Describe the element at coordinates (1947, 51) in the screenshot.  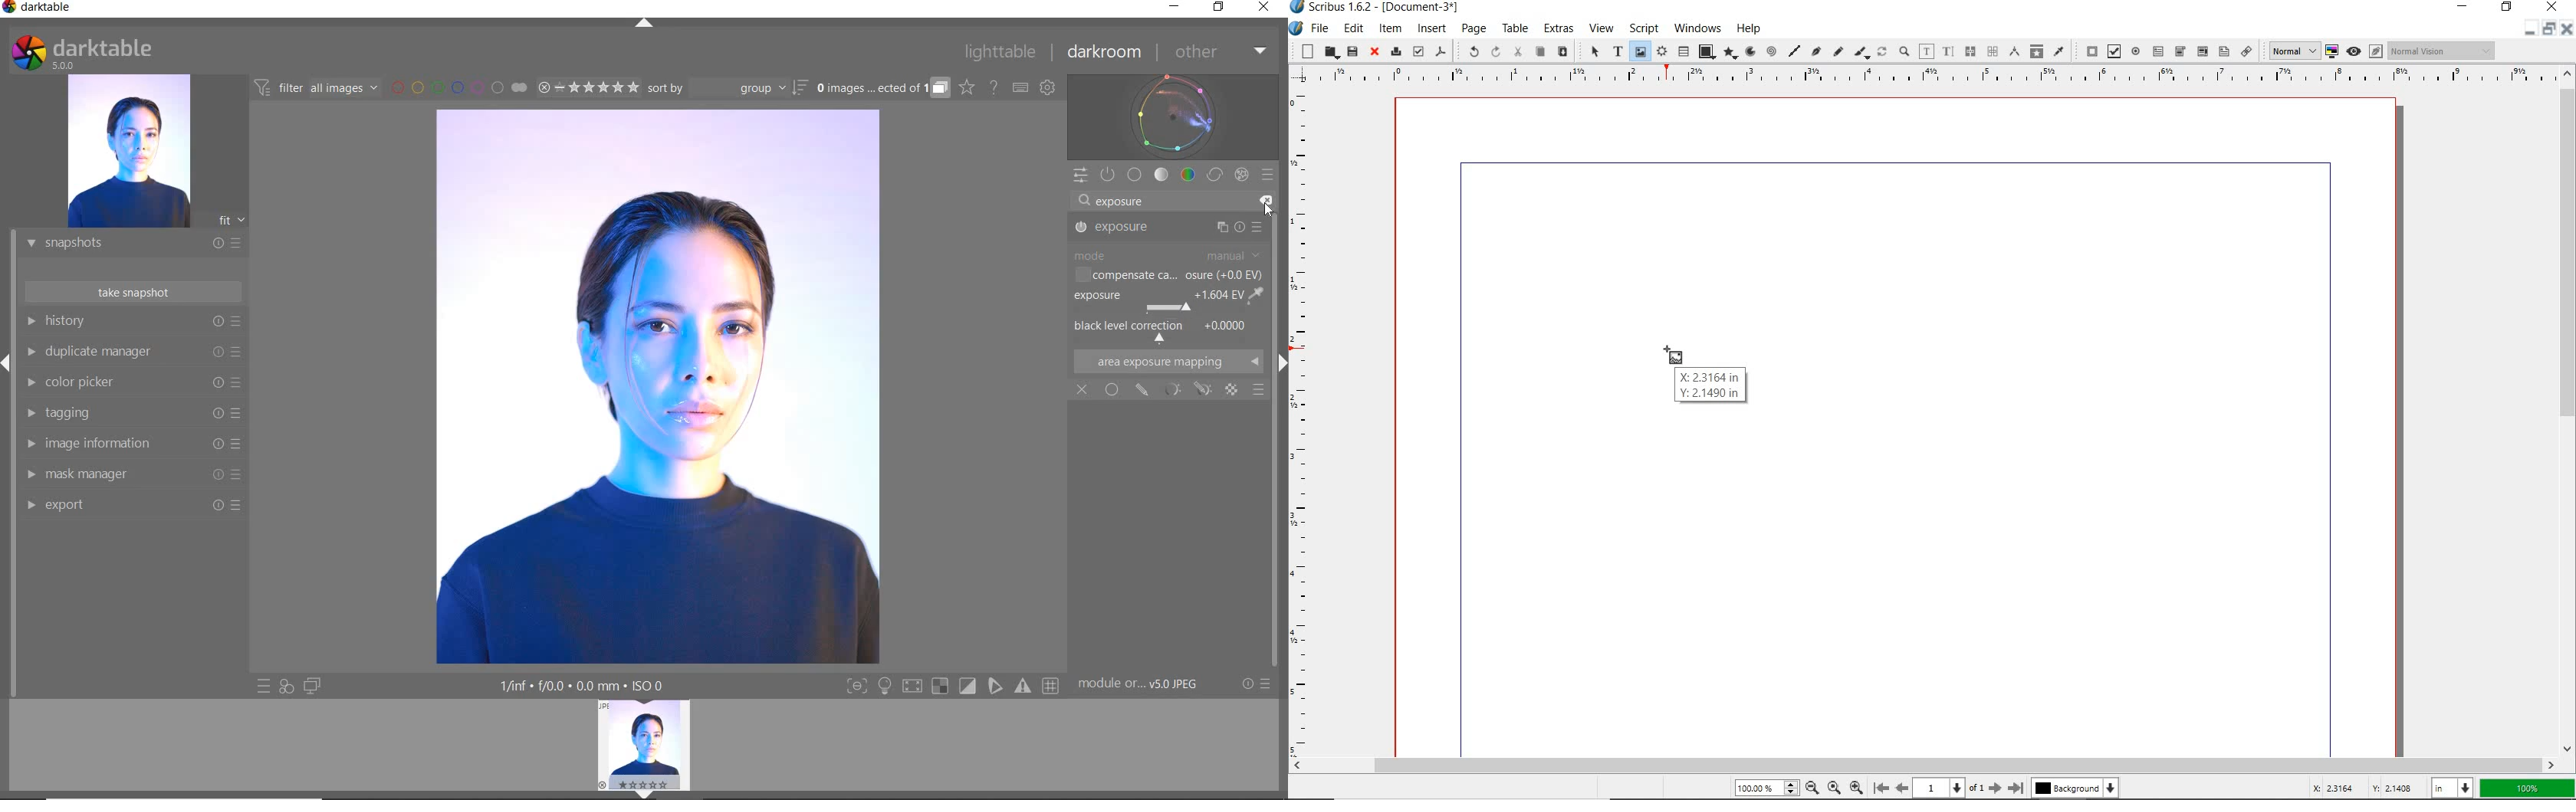
I see `edit text with story editor` at that location.